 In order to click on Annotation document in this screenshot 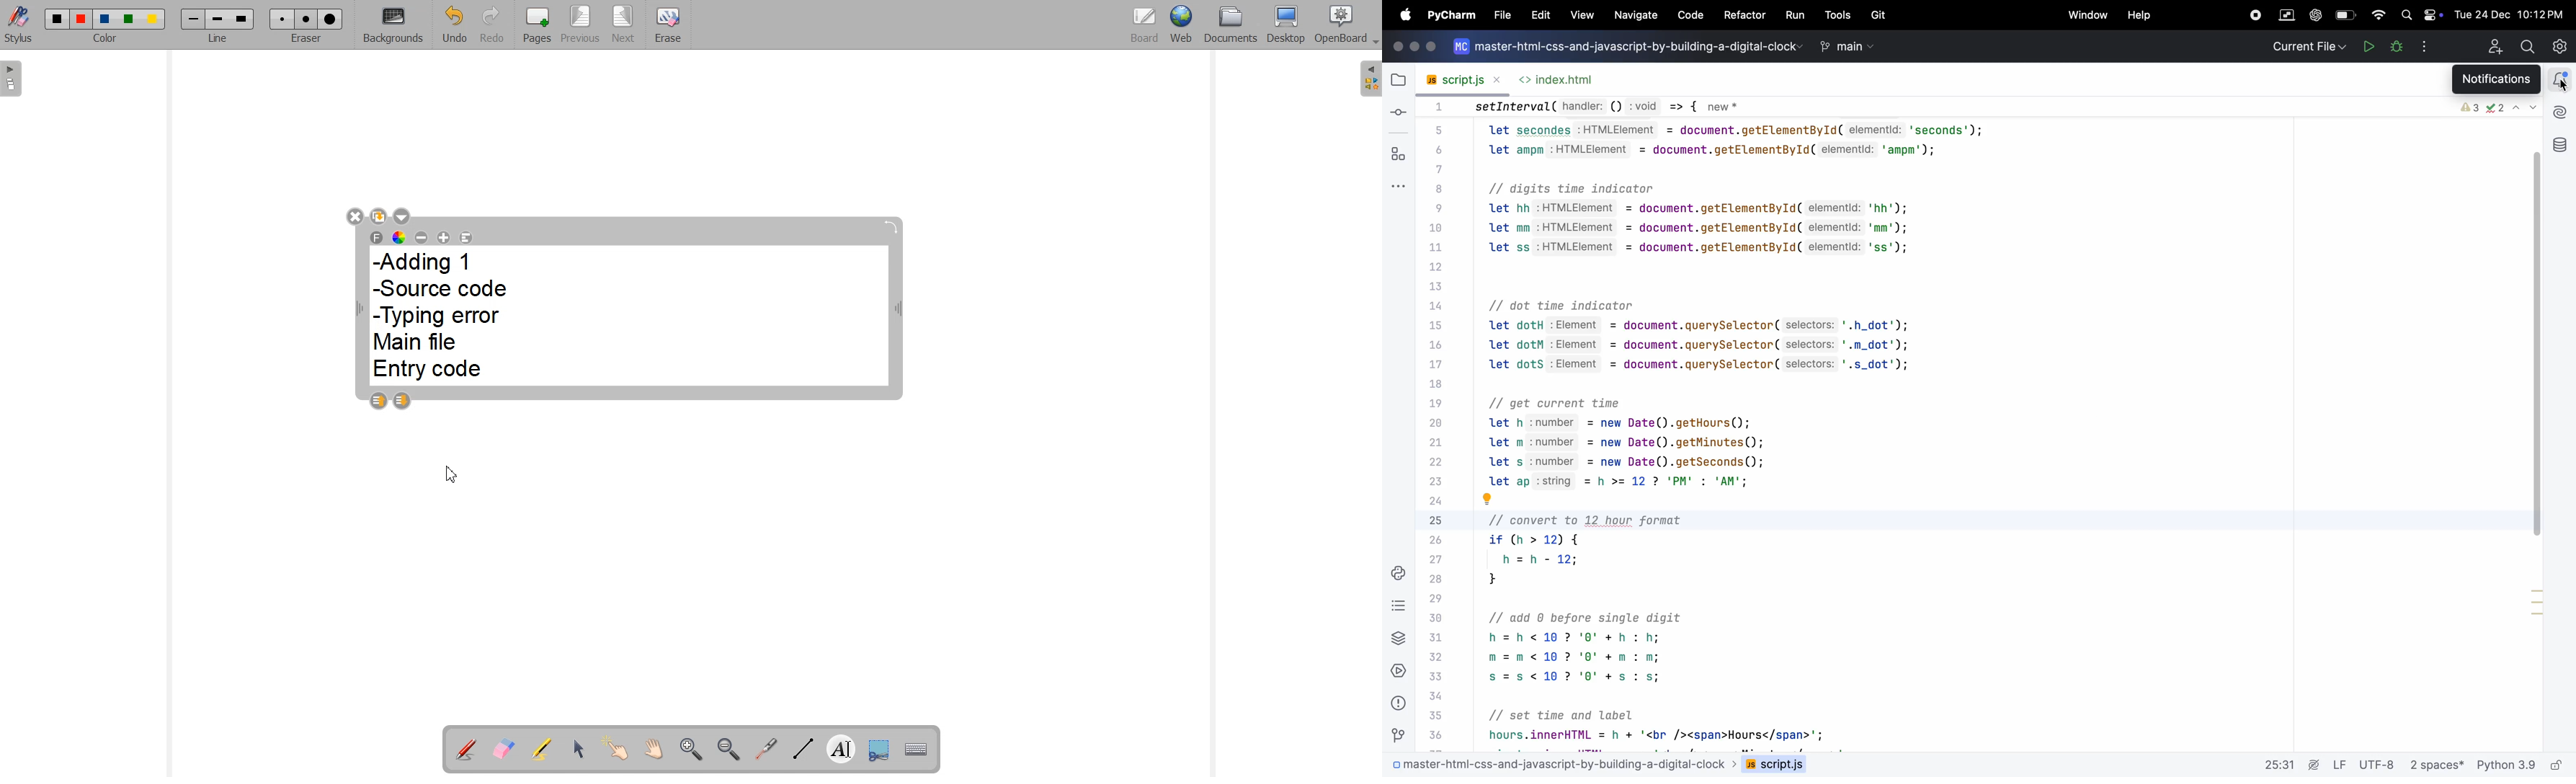, I will do `click(465, 747)`.